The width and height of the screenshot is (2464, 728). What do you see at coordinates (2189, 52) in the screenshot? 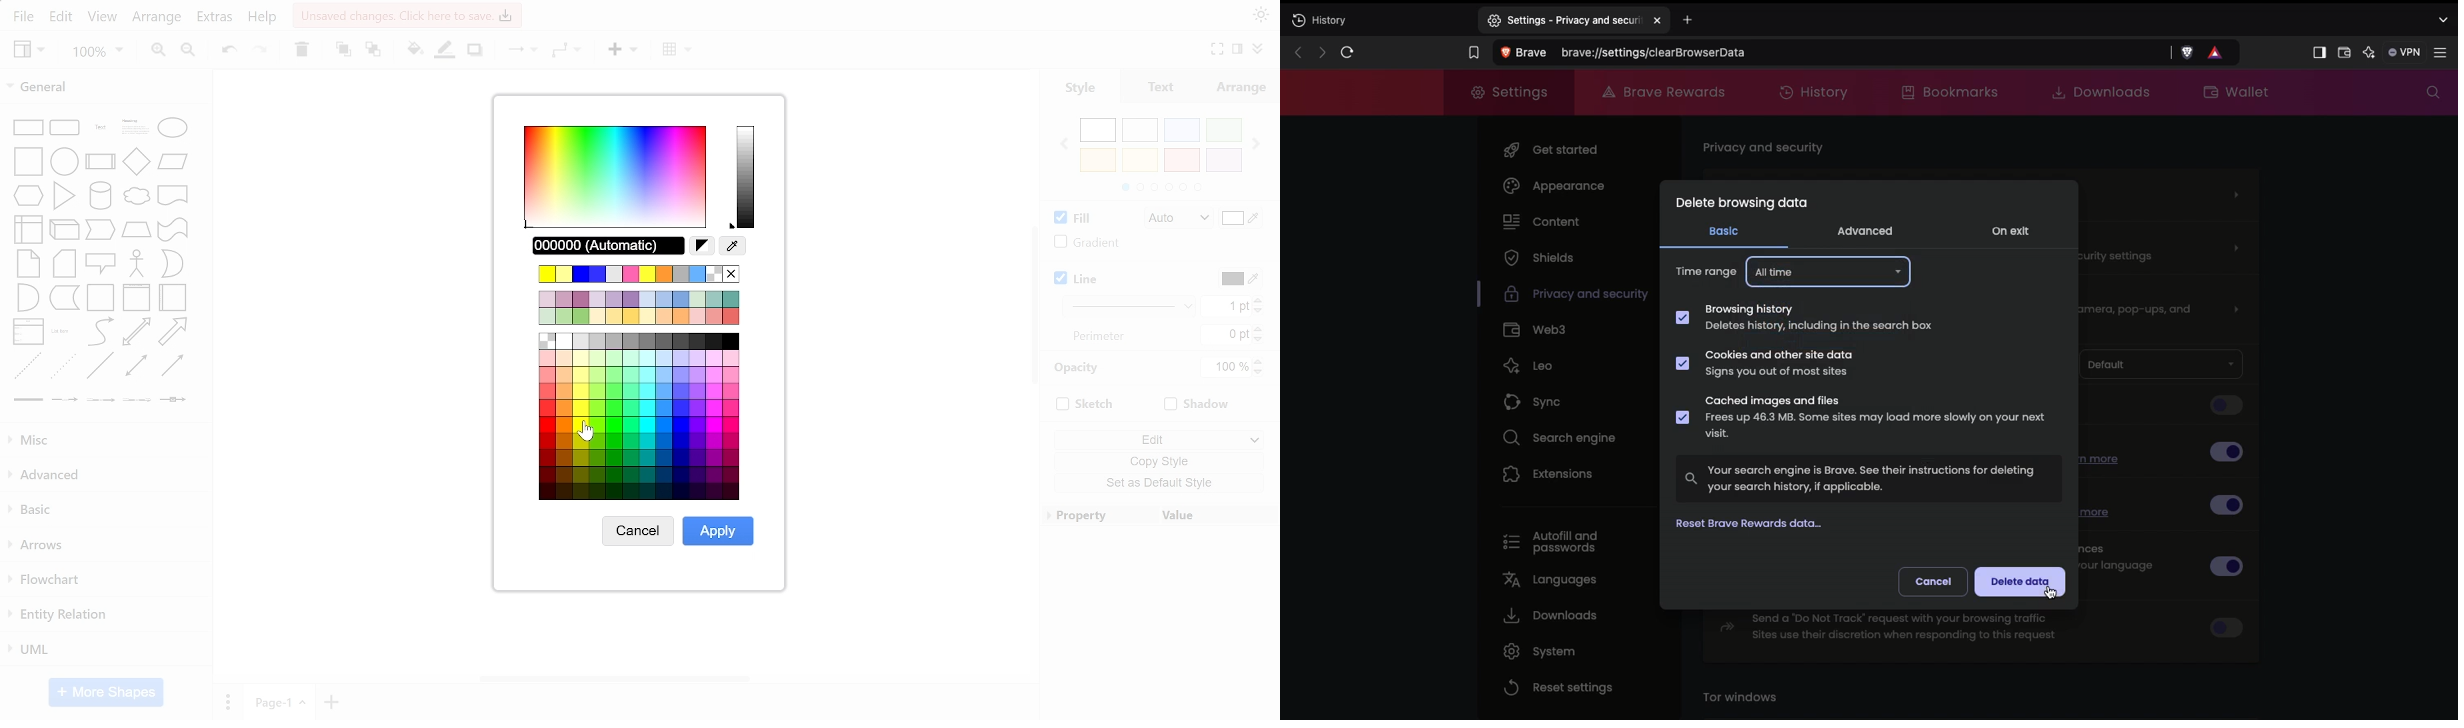
I see `brave shield` at bounding box center [2189, 52].